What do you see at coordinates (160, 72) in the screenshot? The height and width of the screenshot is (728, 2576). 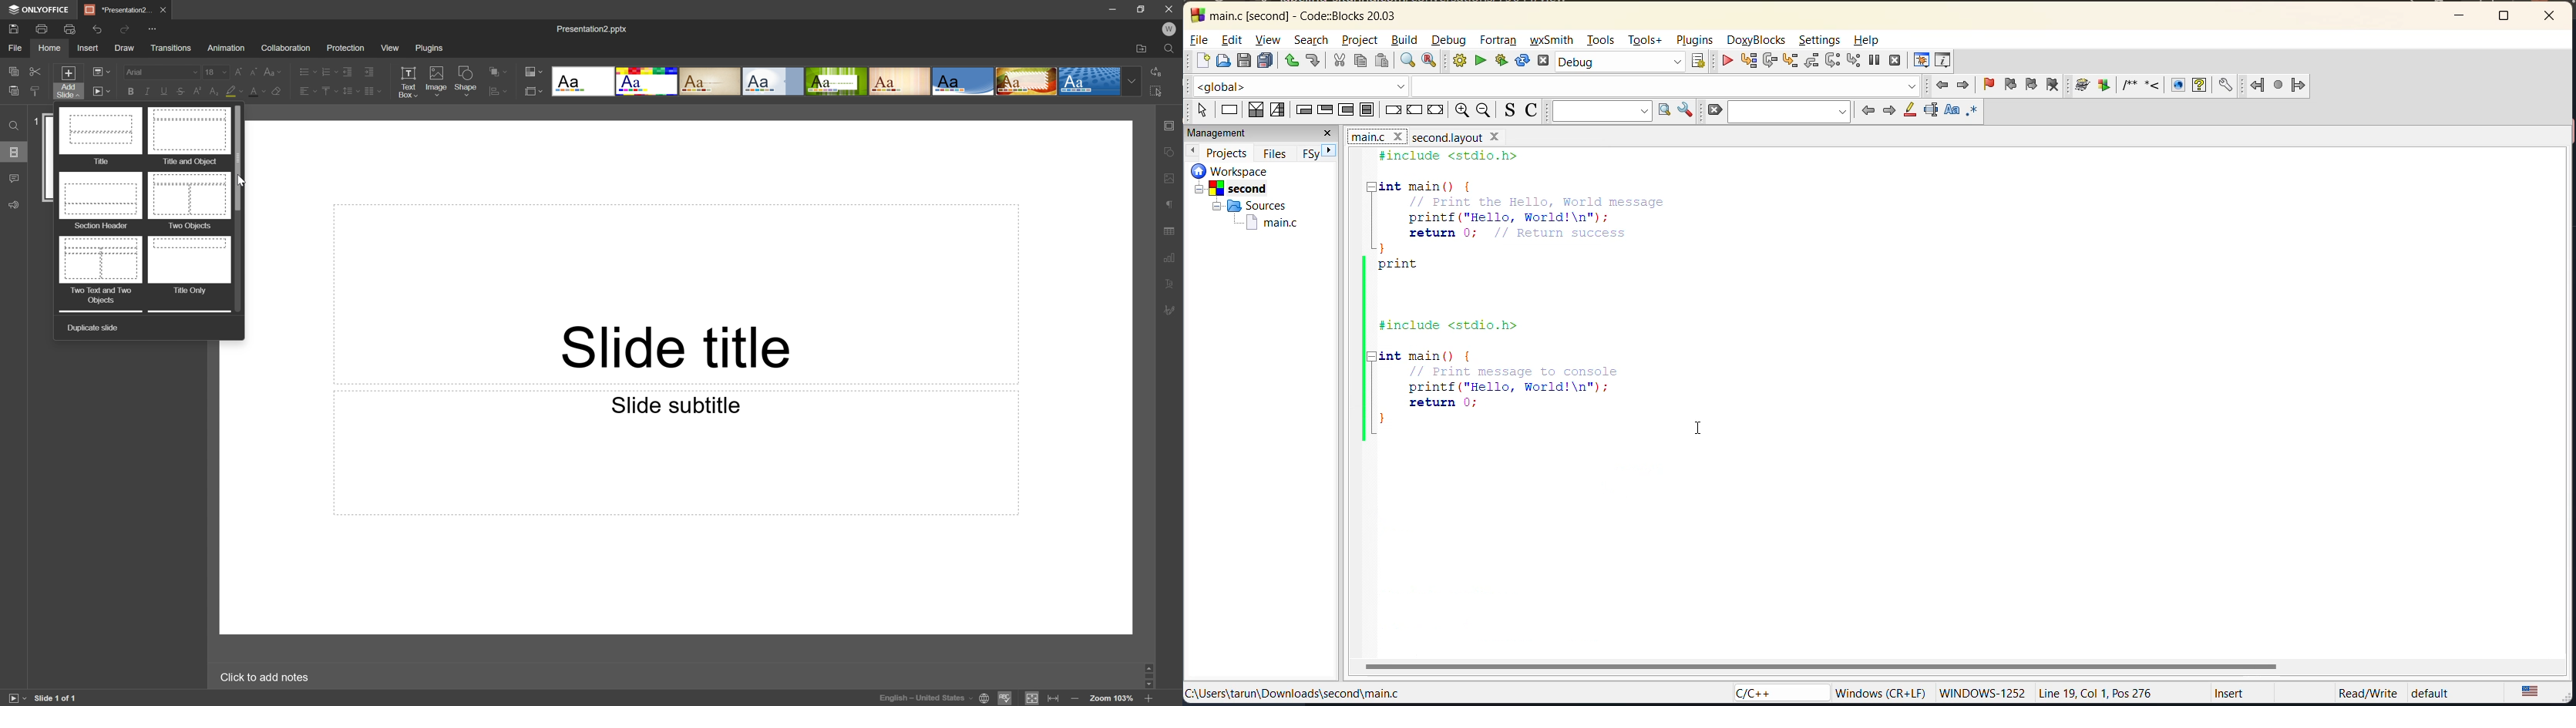 I see `Font` at bounding box center [160, 72].